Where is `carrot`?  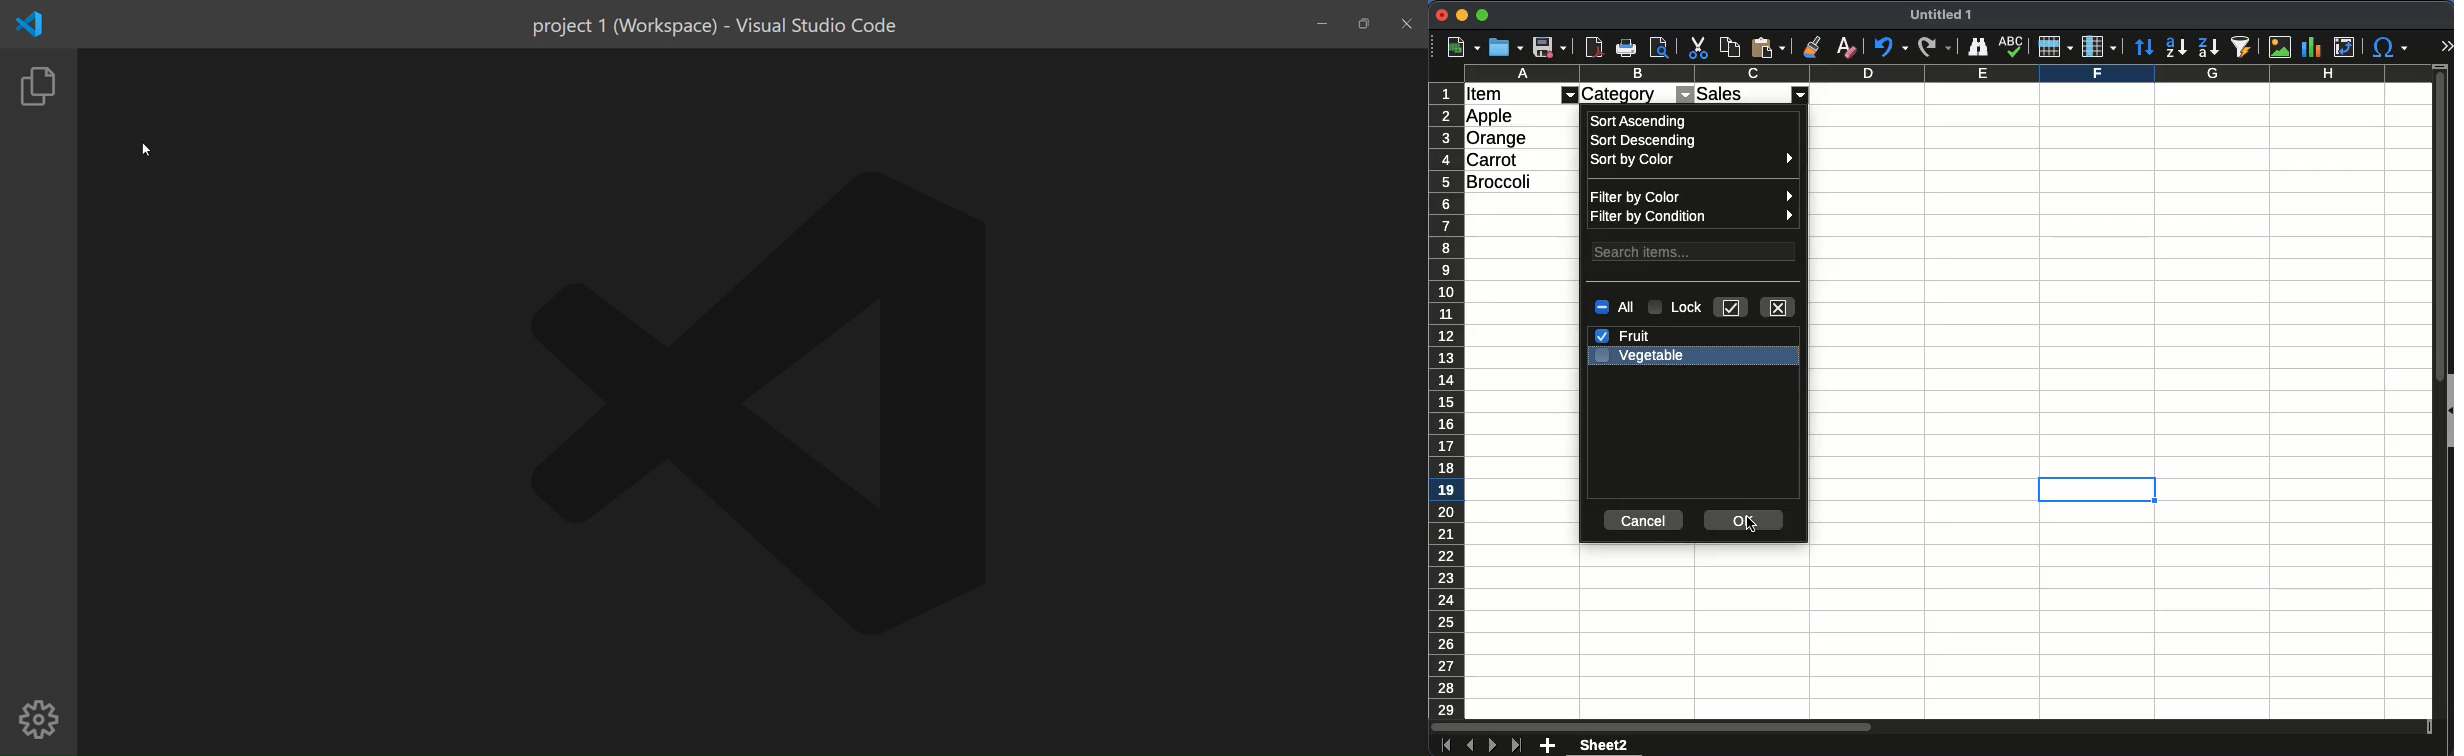
carrot is located at coordinates (1492, 158).